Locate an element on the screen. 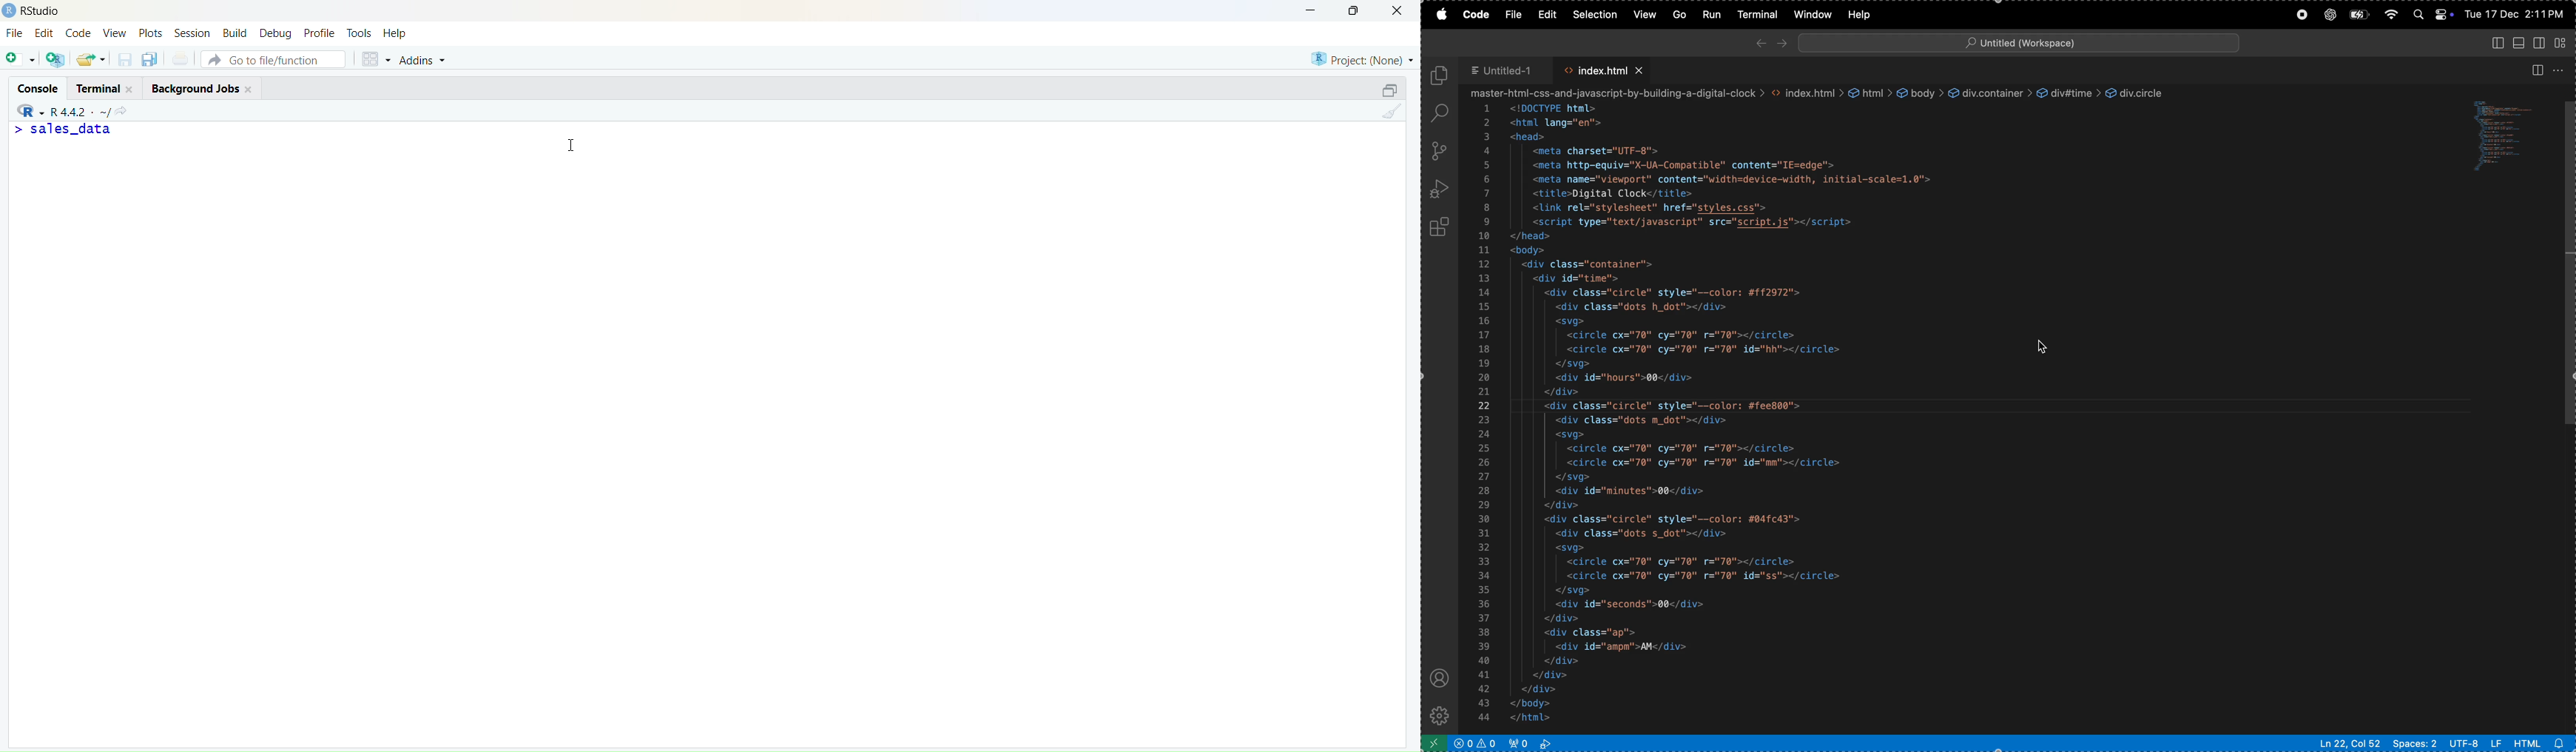 This screenshot has width=2576, height=756. Console is located at coordinates (35, 85).